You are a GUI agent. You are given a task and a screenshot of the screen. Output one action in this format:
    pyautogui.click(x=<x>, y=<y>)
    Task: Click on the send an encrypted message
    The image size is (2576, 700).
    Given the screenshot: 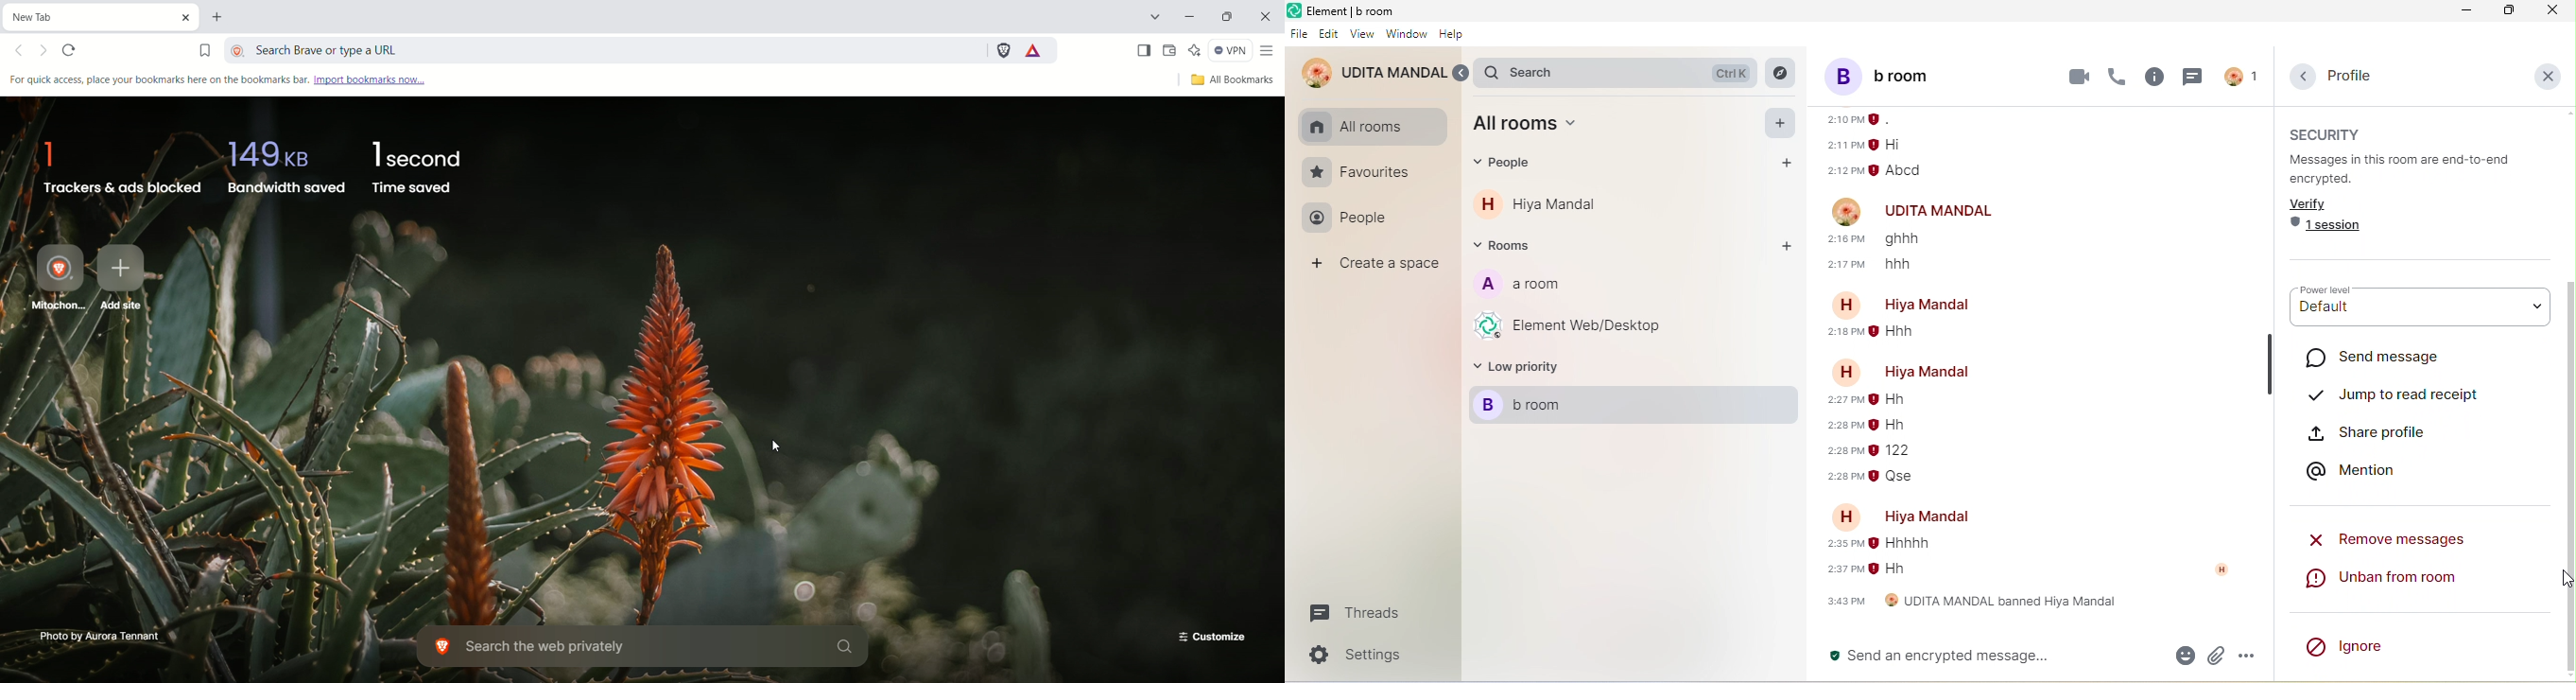 What is the action you would take?
    pyautogui.click(x=1988, y=657)
    